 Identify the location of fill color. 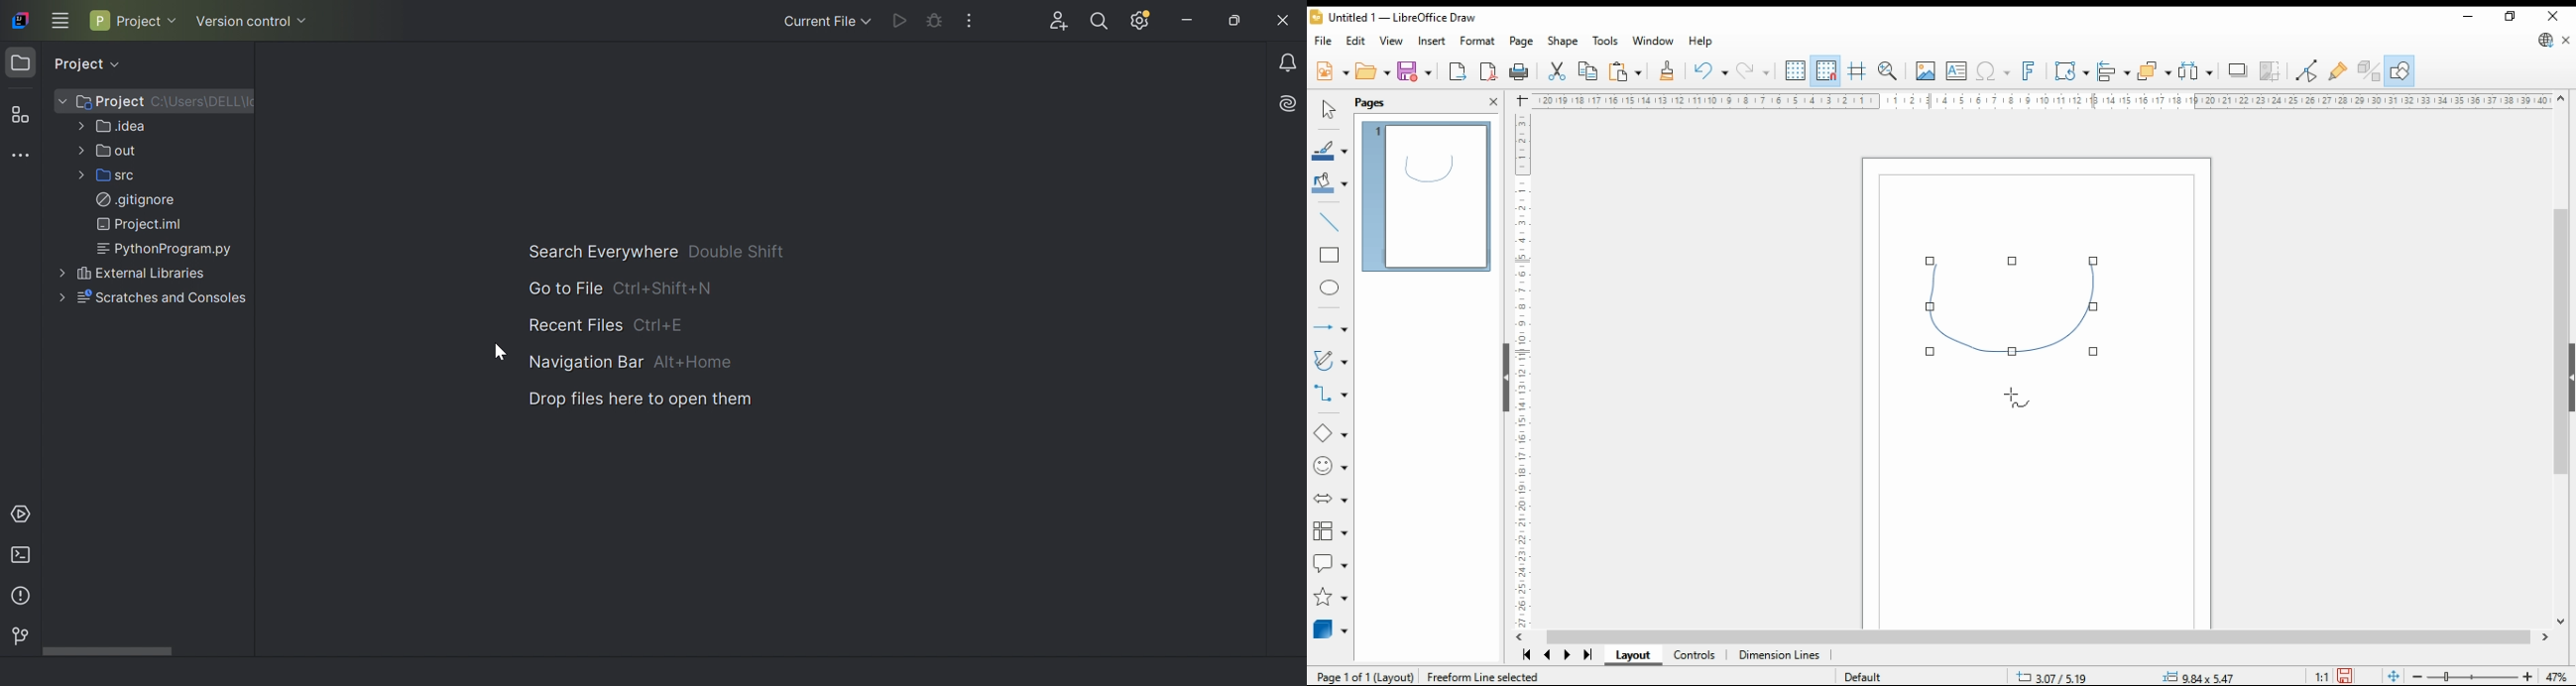
(1330, 181).